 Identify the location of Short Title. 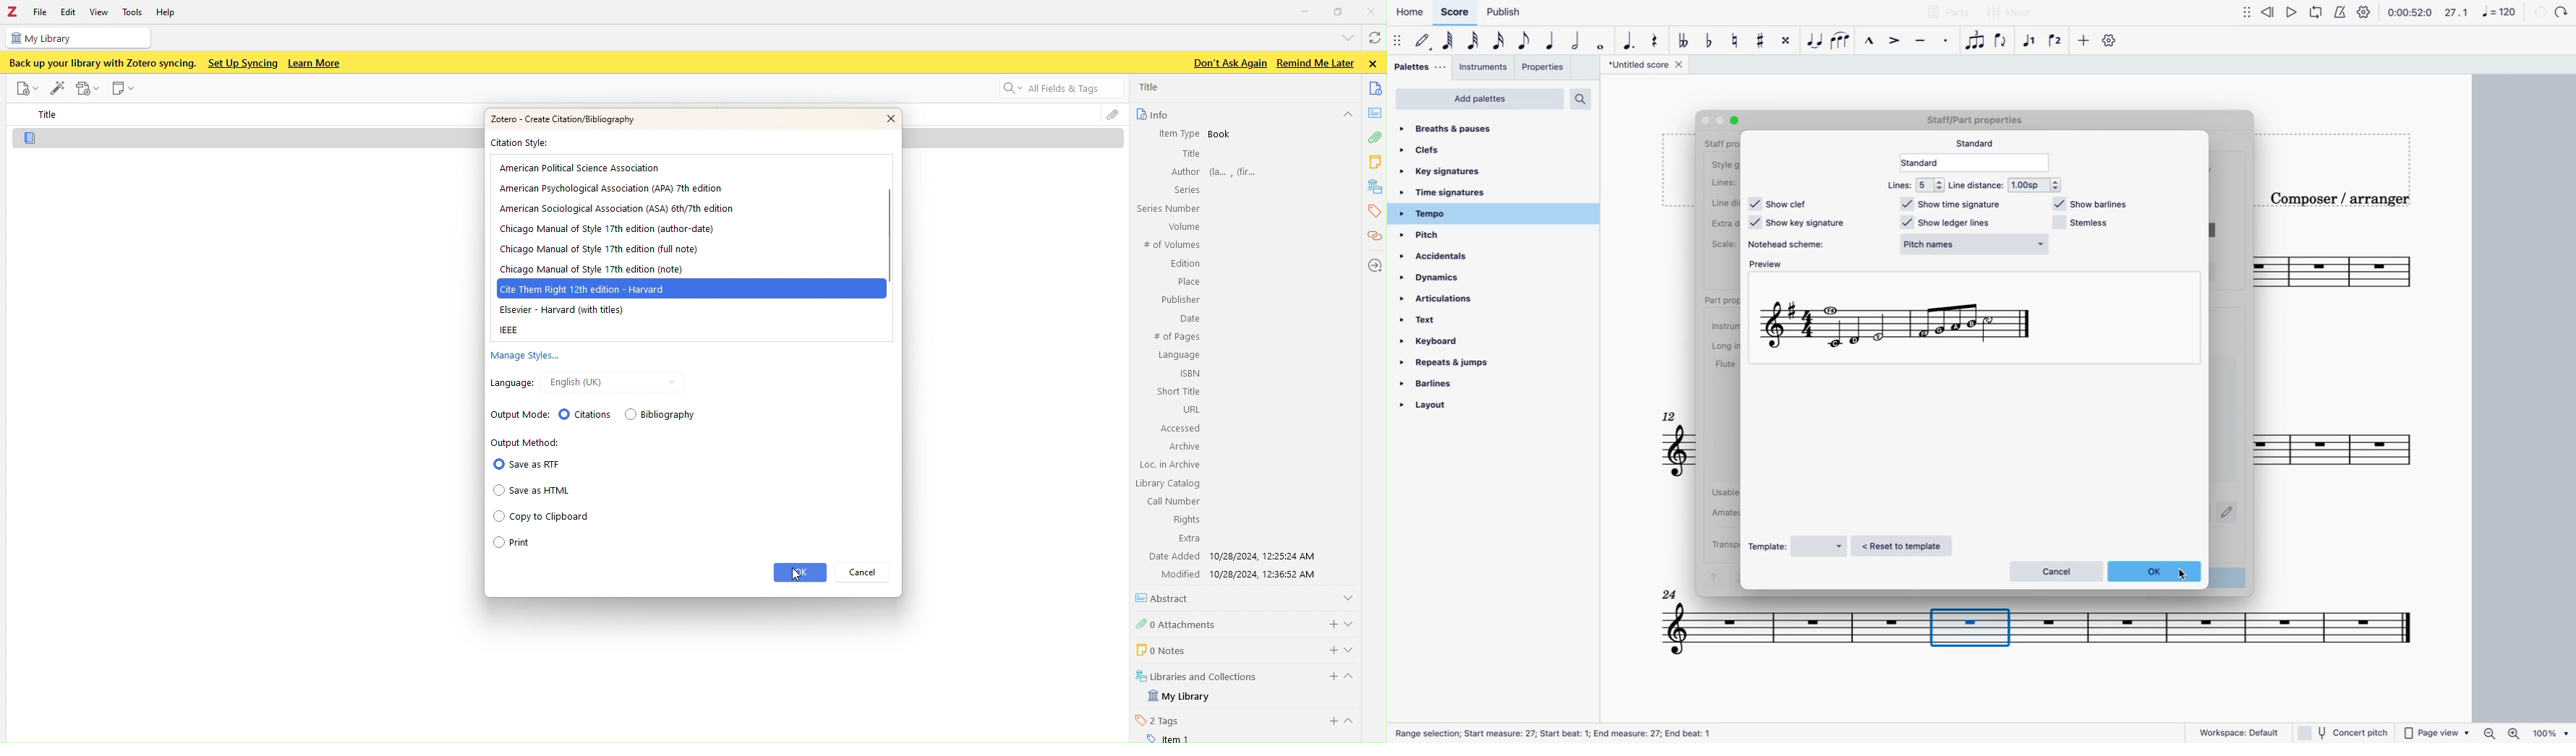
(1180, 391).